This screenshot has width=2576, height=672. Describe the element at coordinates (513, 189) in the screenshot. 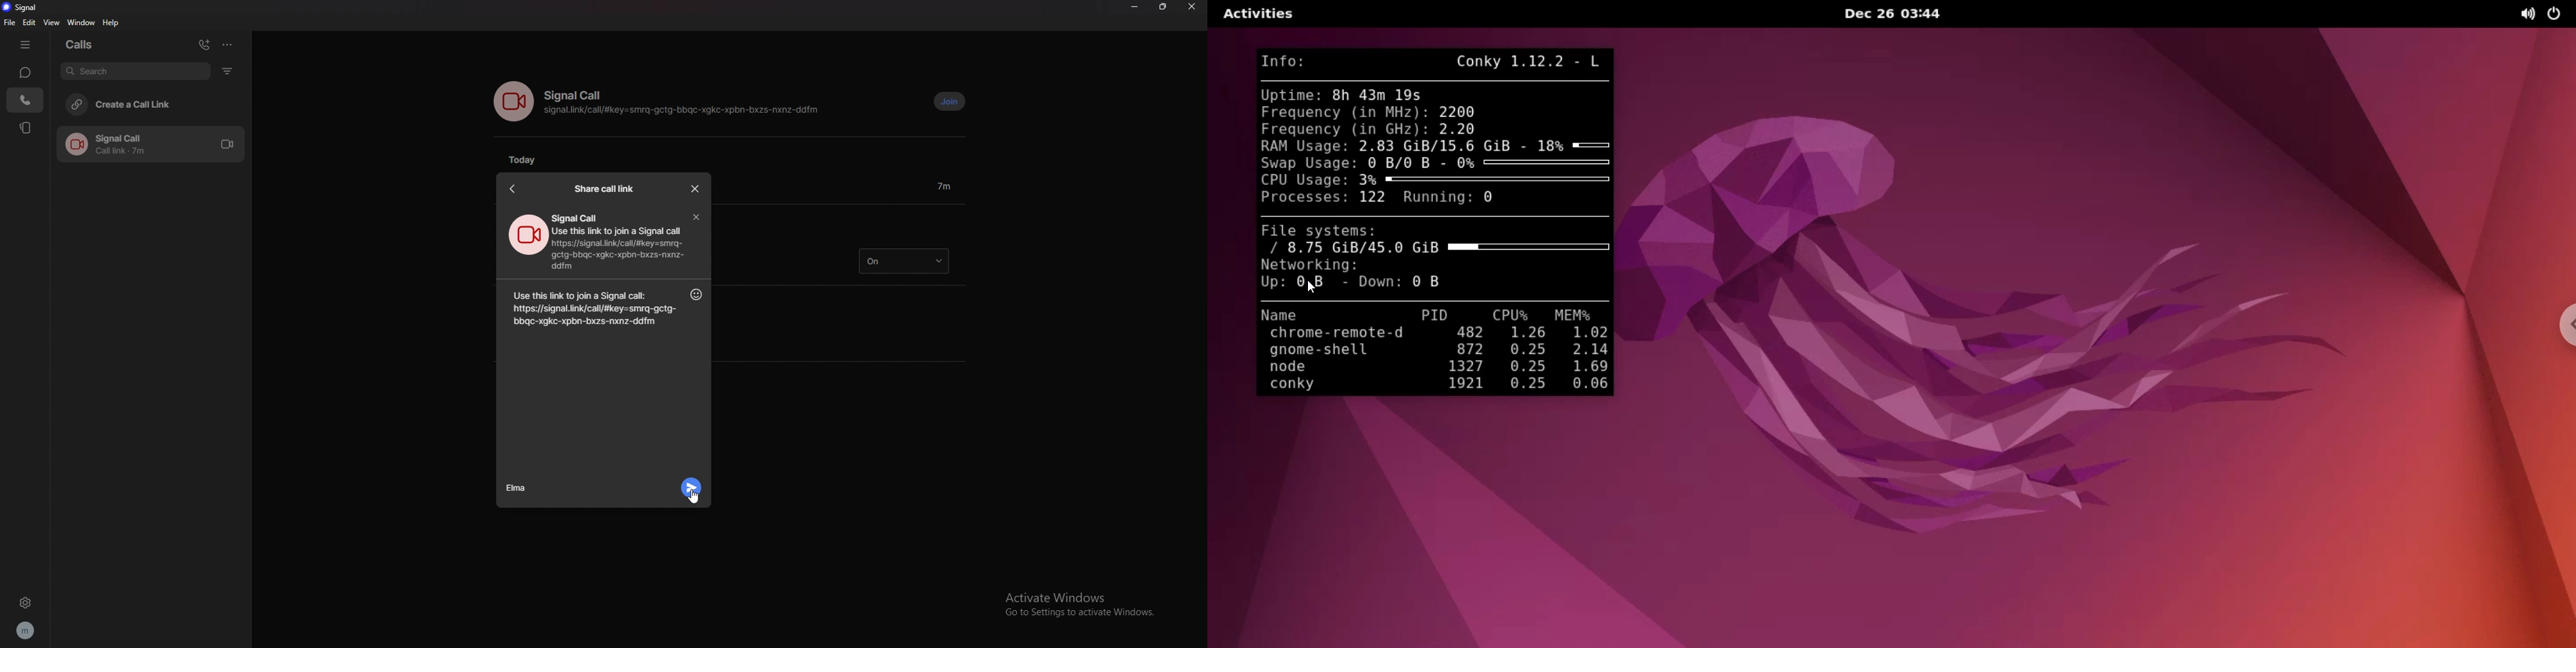

I see `back` at that location.